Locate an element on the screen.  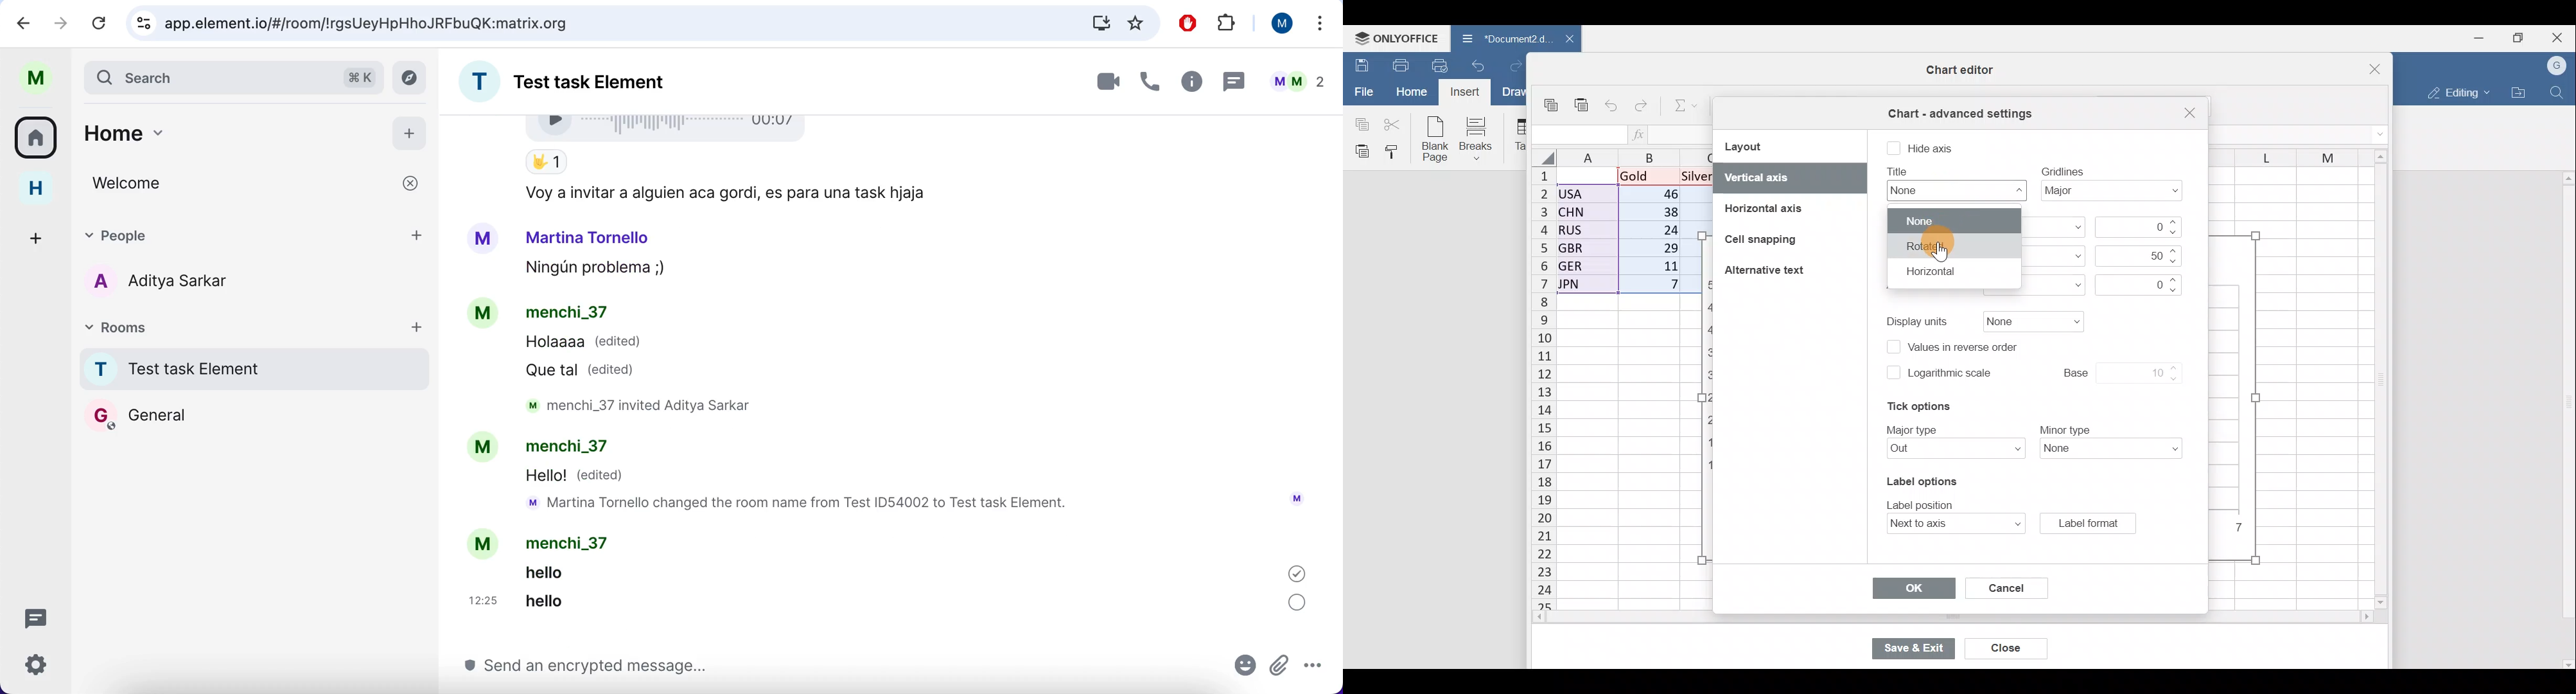
Editing mode is located at coordinates (2455, 93).